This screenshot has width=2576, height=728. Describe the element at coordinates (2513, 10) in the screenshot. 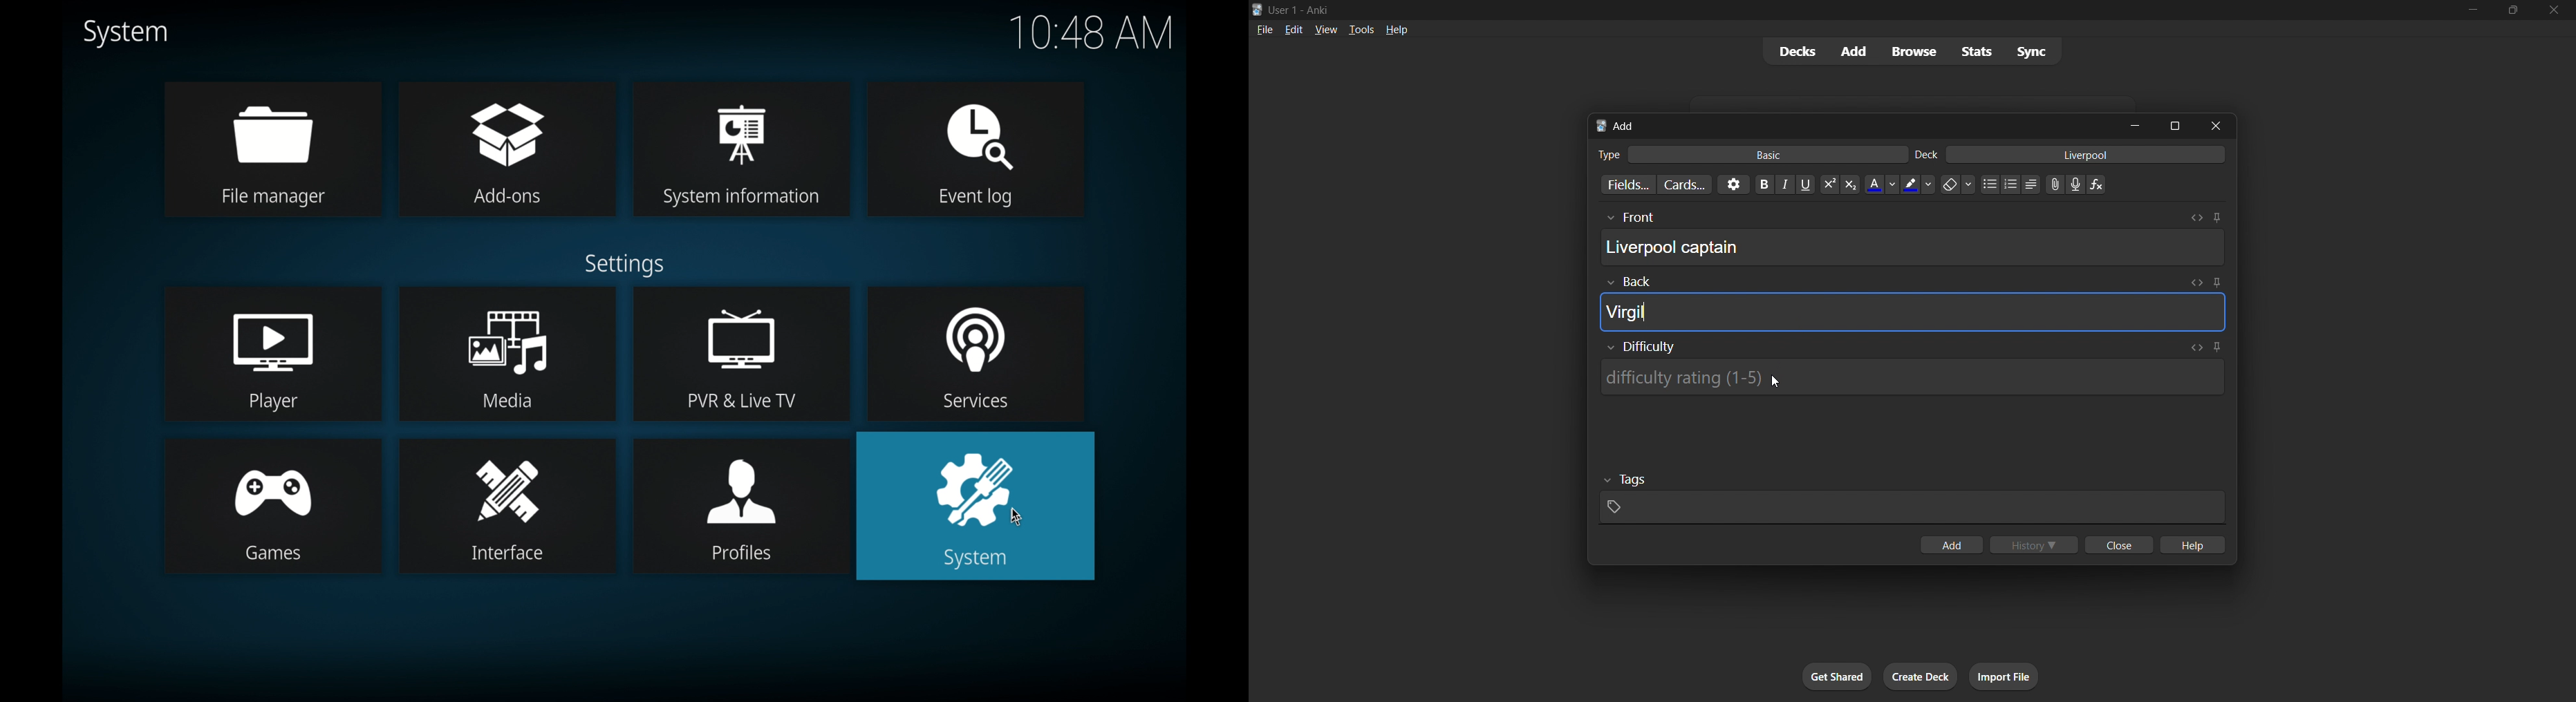

I see `maximize/restore` at that location.